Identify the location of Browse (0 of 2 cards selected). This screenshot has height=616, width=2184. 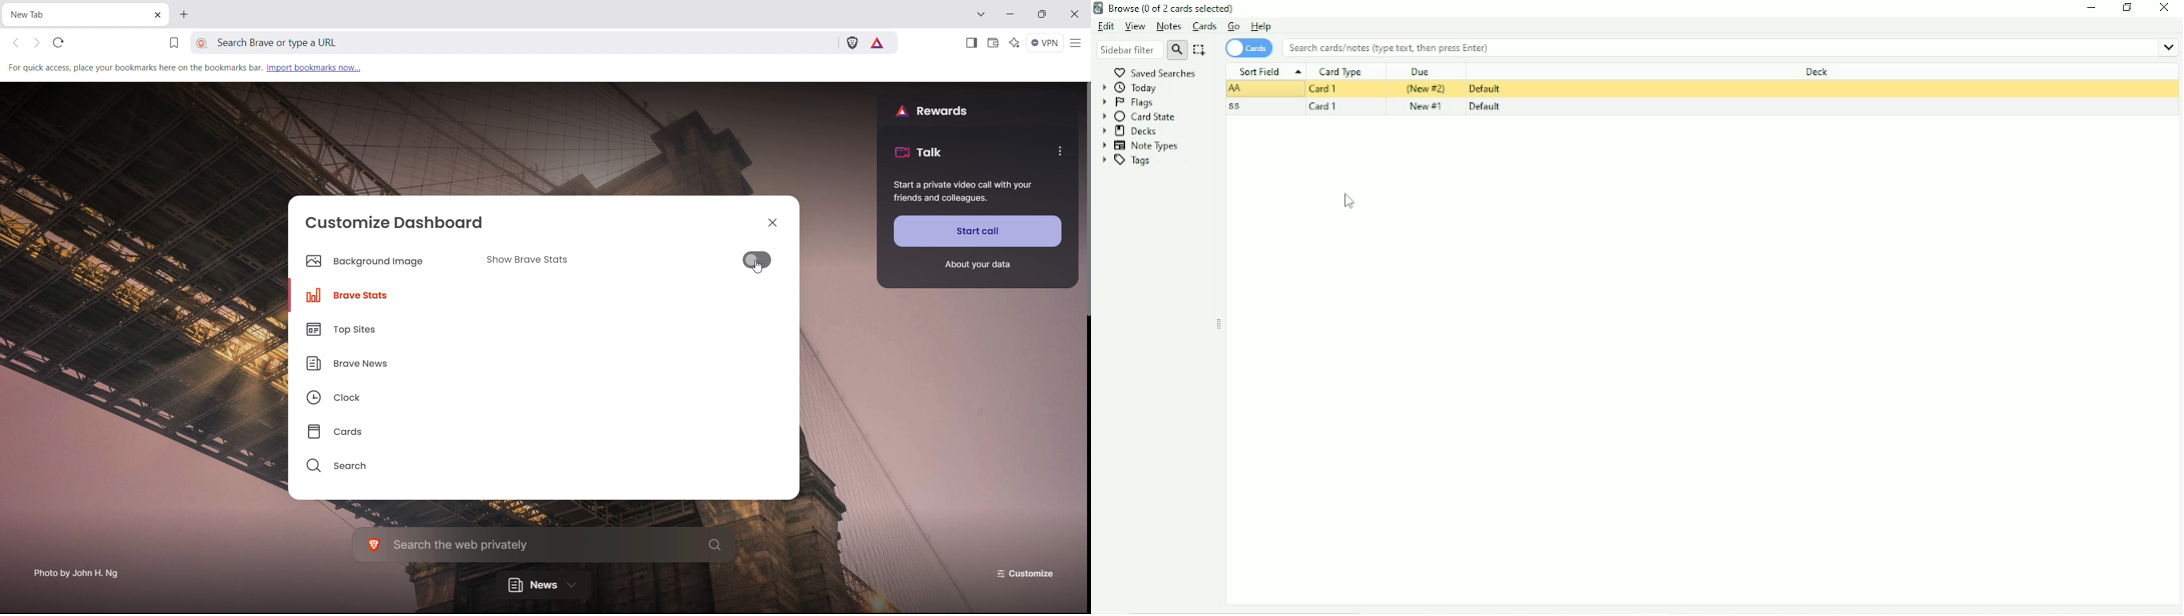
(1167, 8).